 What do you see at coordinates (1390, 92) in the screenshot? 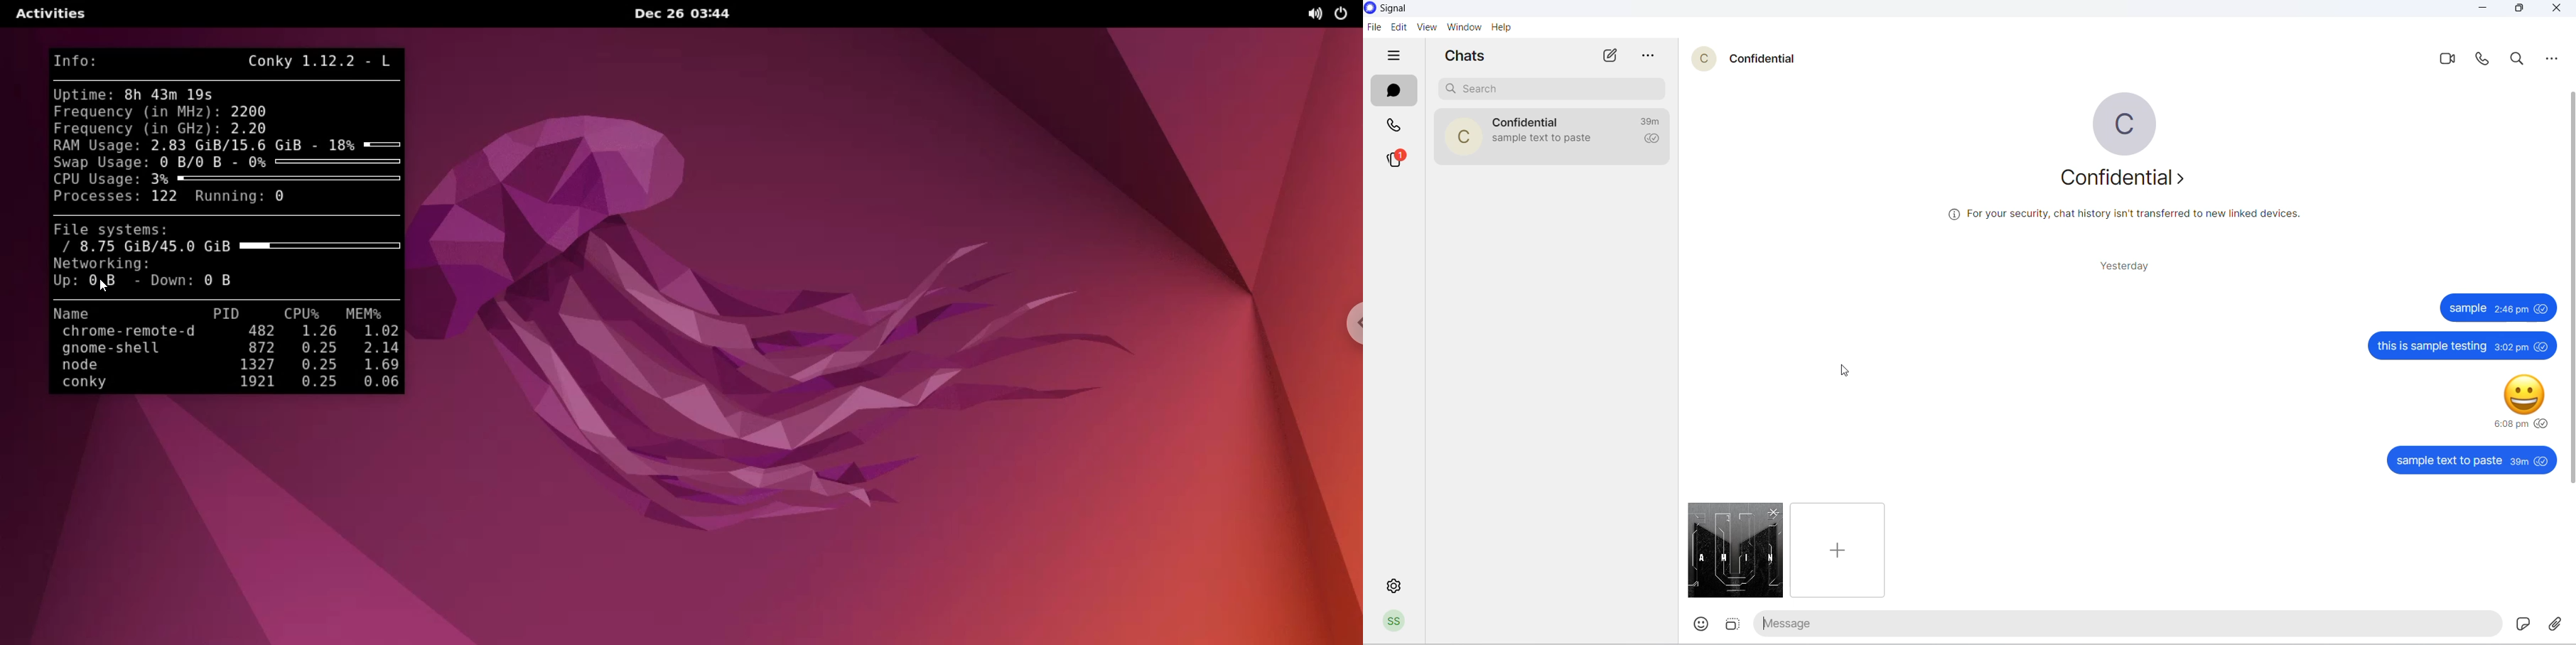
I see `chats` at bounding box center [1390, 92].